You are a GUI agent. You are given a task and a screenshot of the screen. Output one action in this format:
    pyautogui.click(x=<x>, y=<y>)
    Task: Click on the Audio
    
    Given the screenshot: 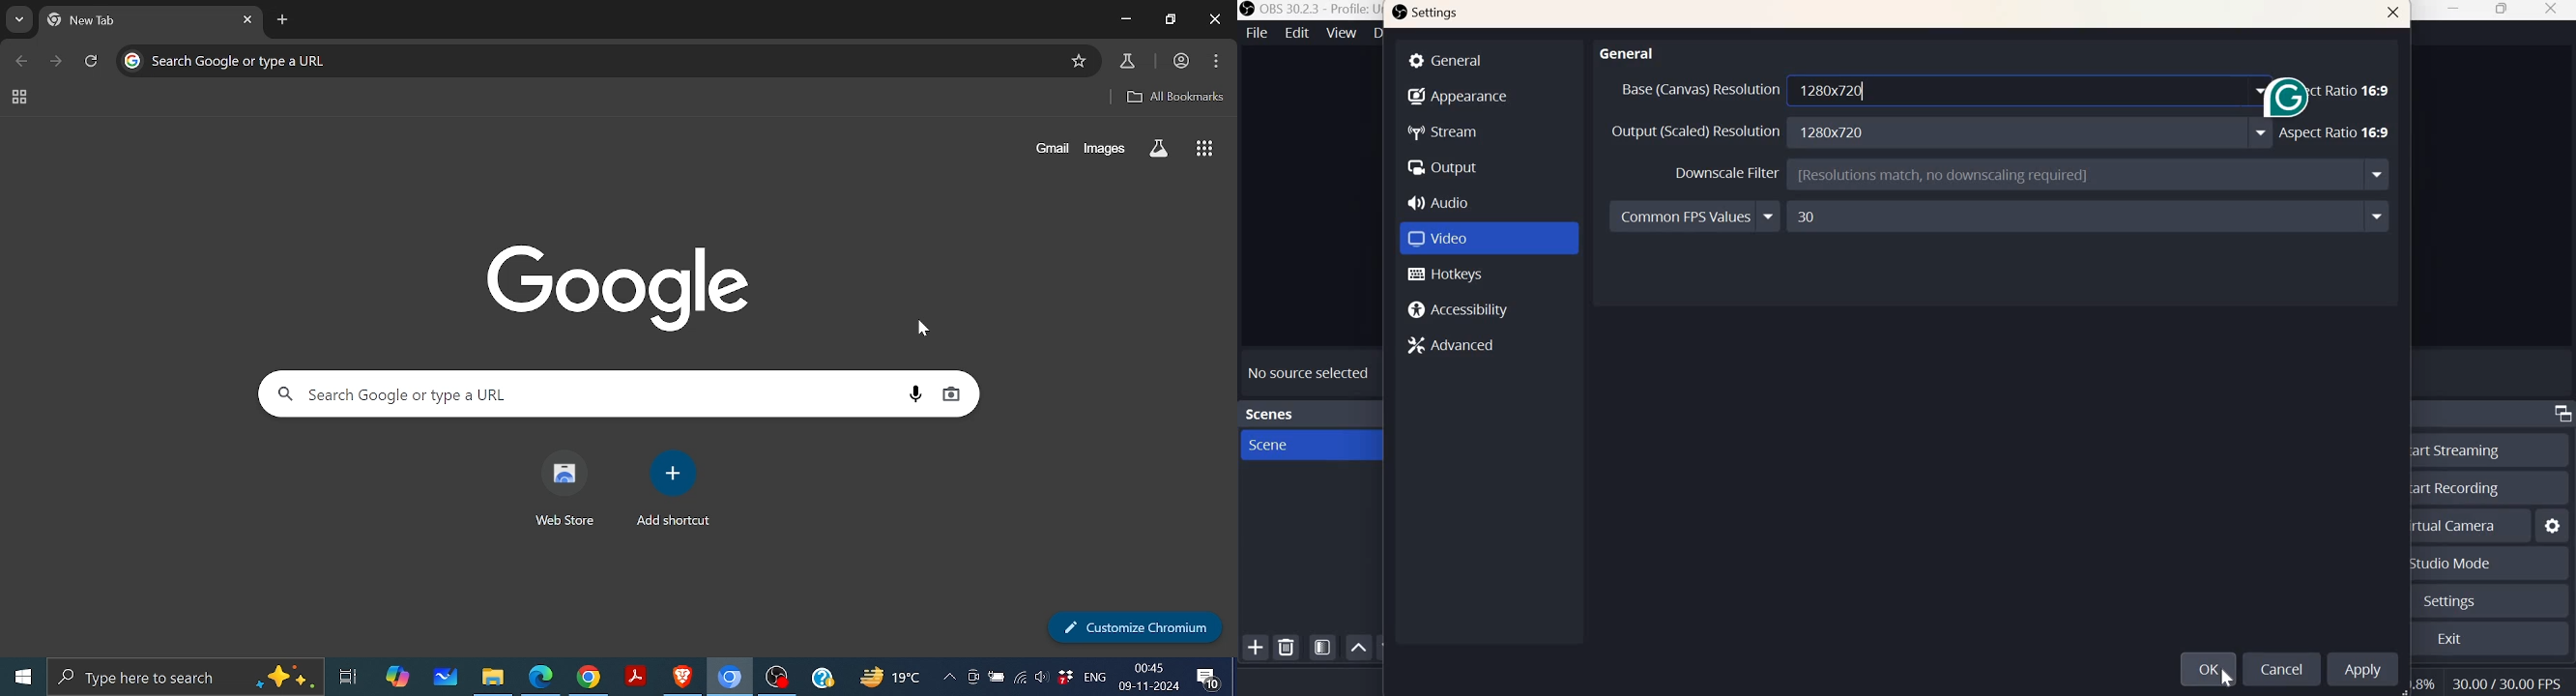 What is the action you would take?
    pyautogui.click(x=1442, y=200)
    